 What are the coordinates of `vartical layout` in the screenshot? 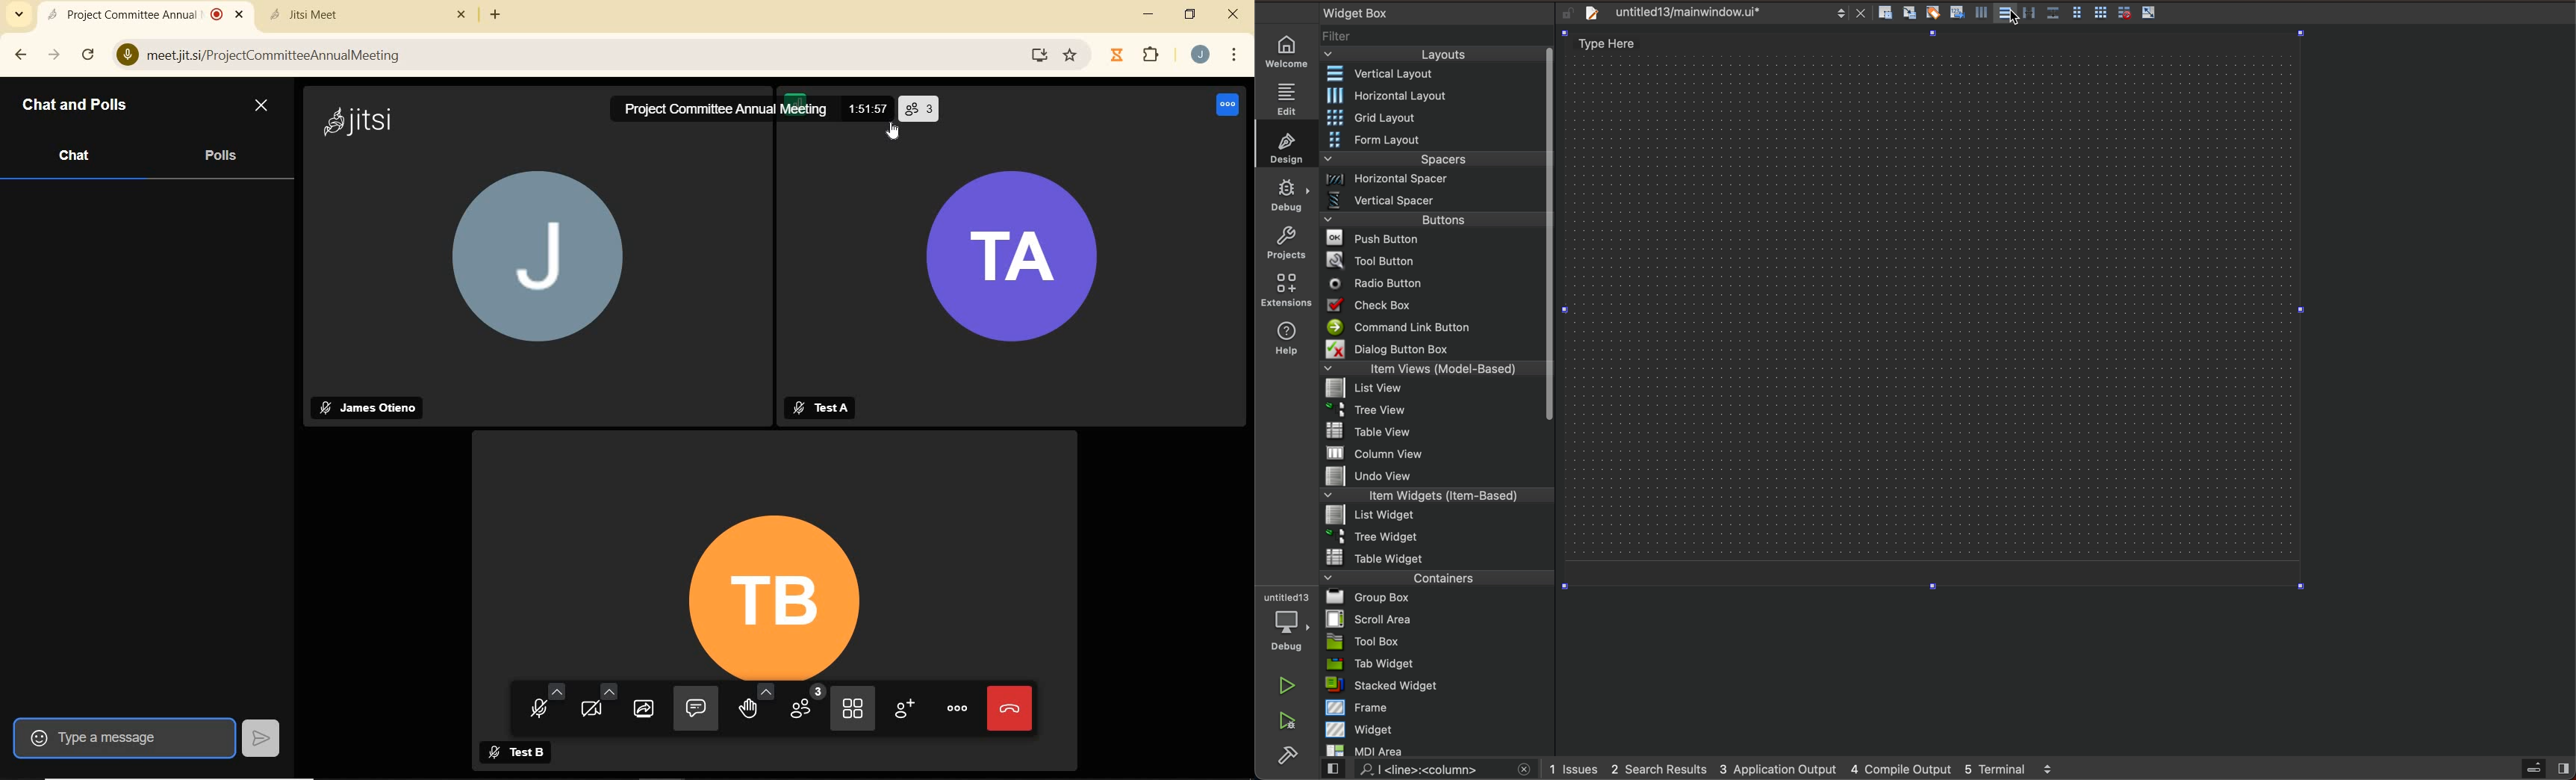 It's located at (1980, 16).